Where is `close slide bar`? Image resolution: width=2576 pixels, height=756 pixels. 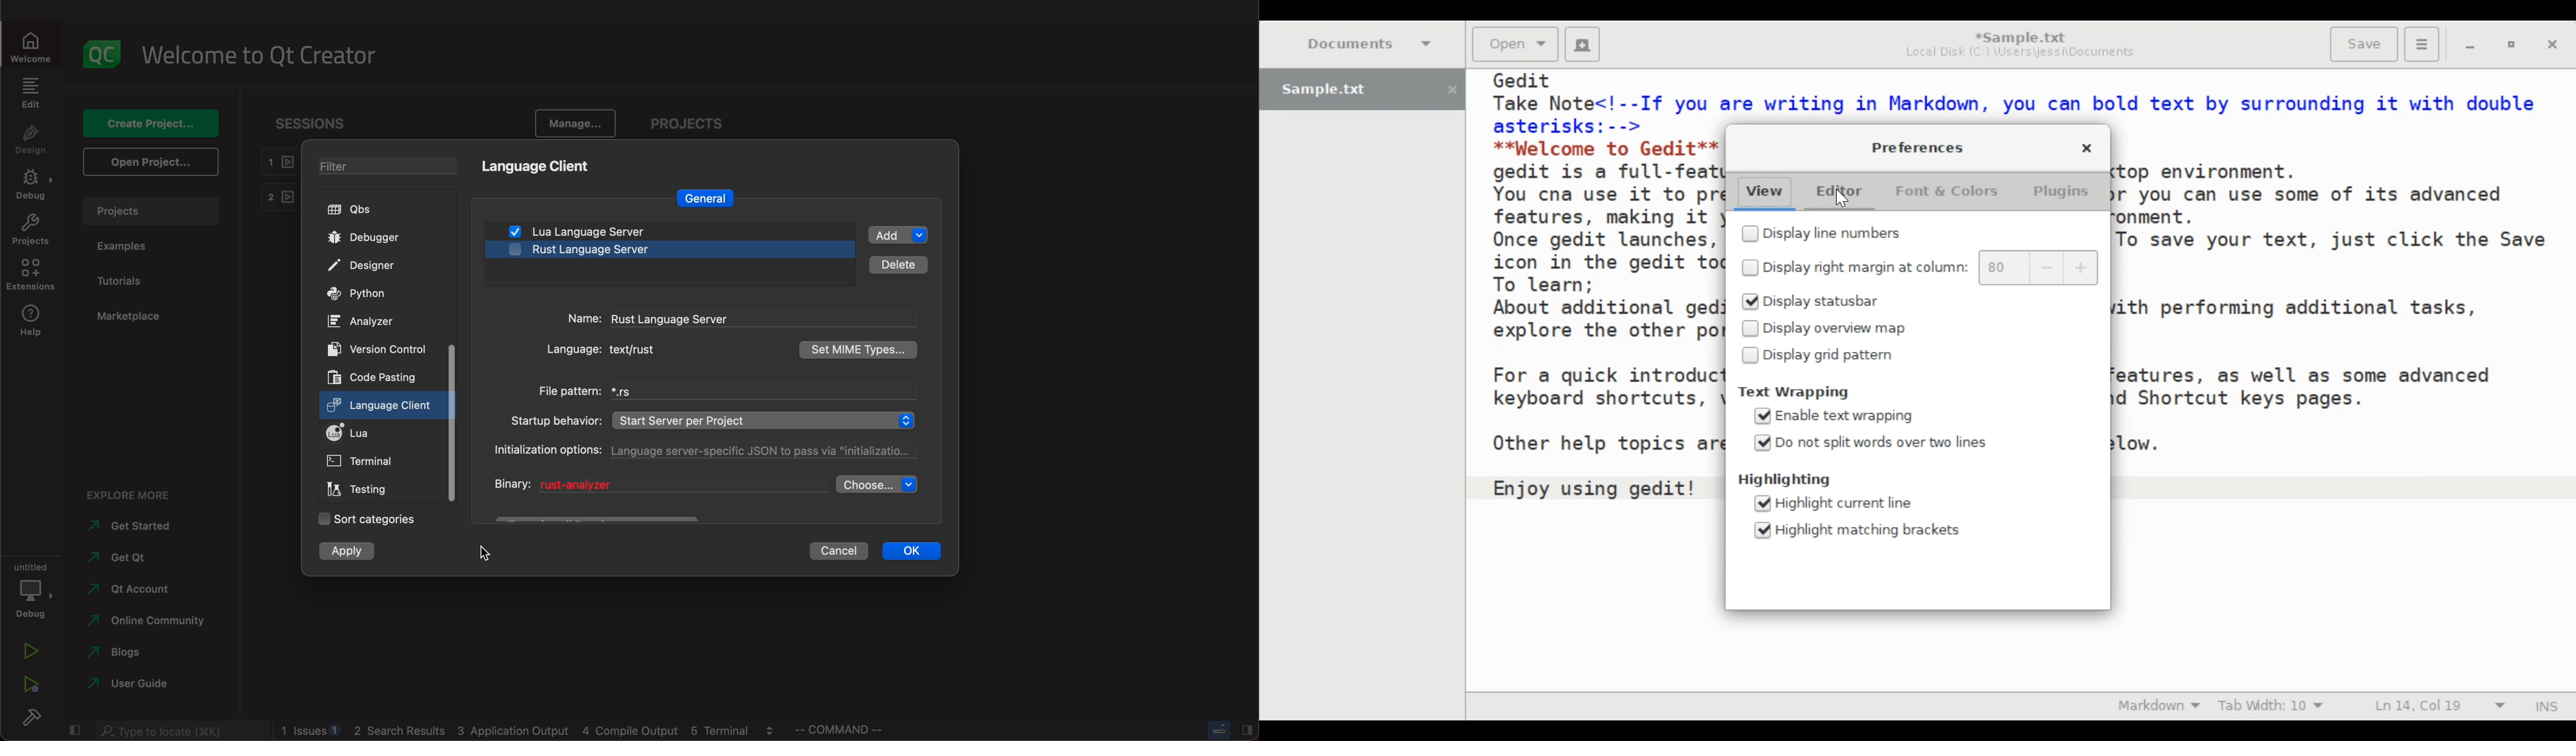 close slide bar is located at coordinates (73, 731).